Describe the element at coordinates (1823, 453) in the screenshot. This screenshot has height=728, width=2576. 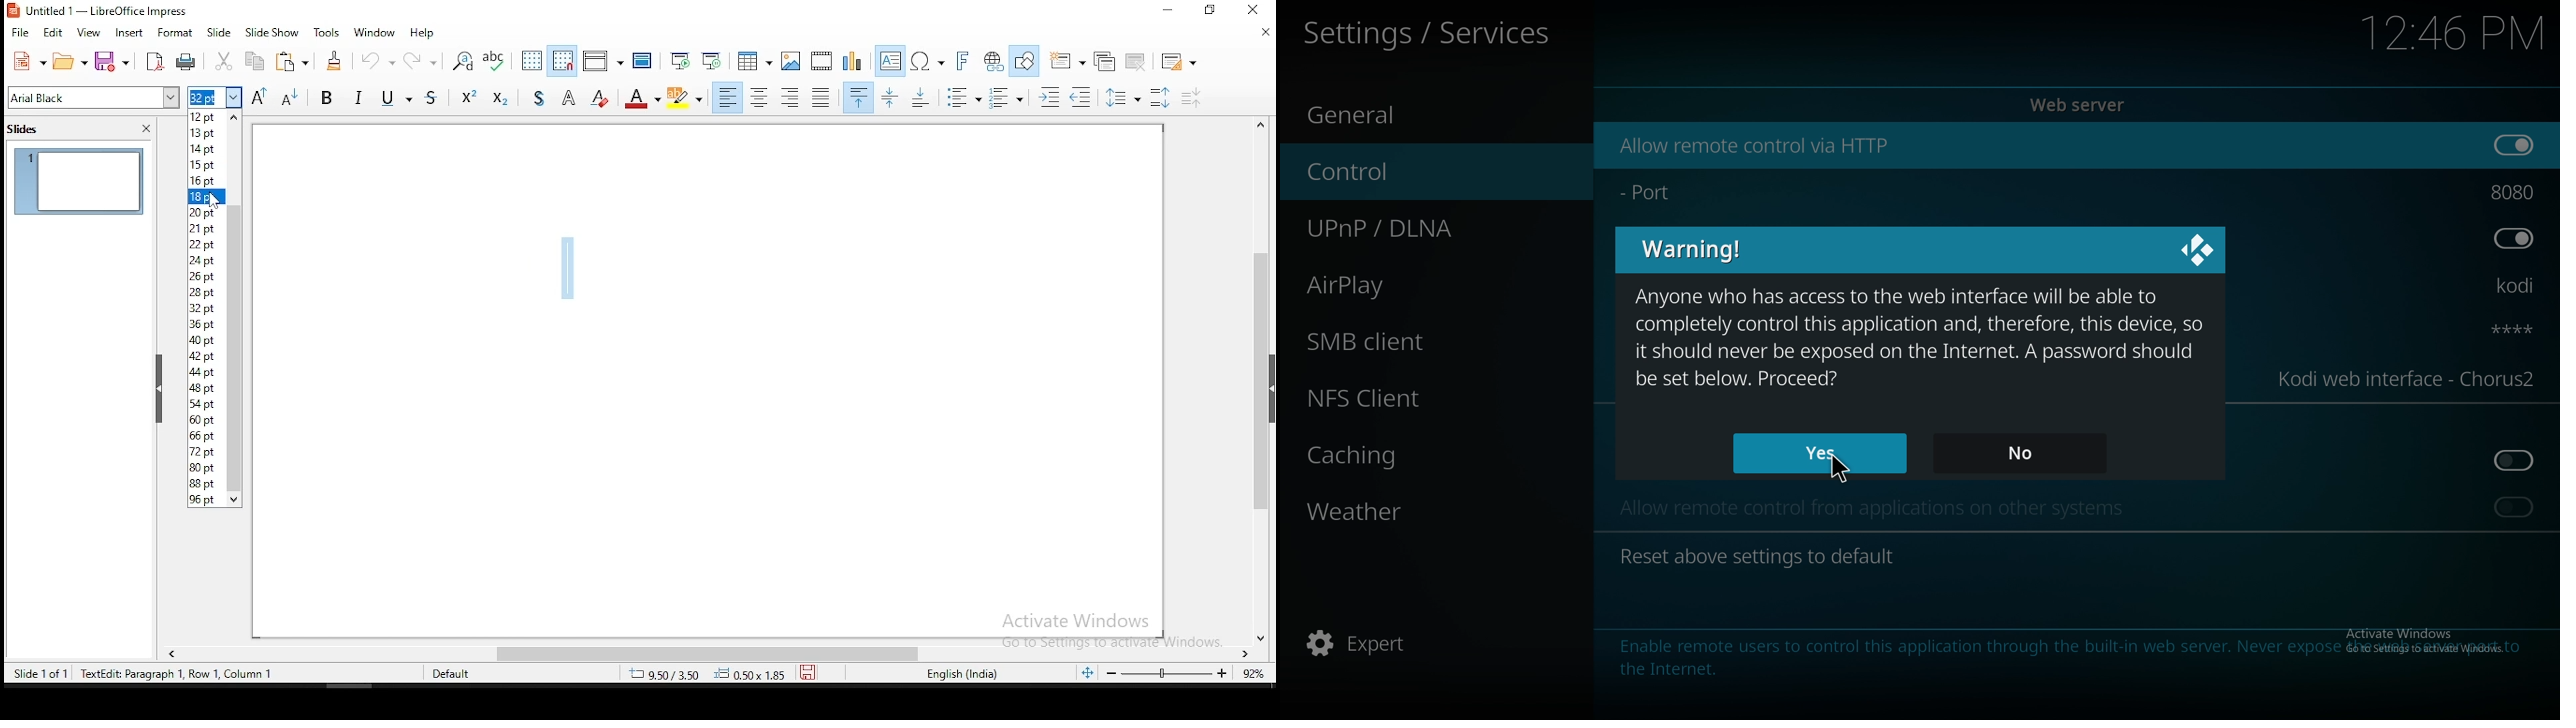
I see `yes` at that location.